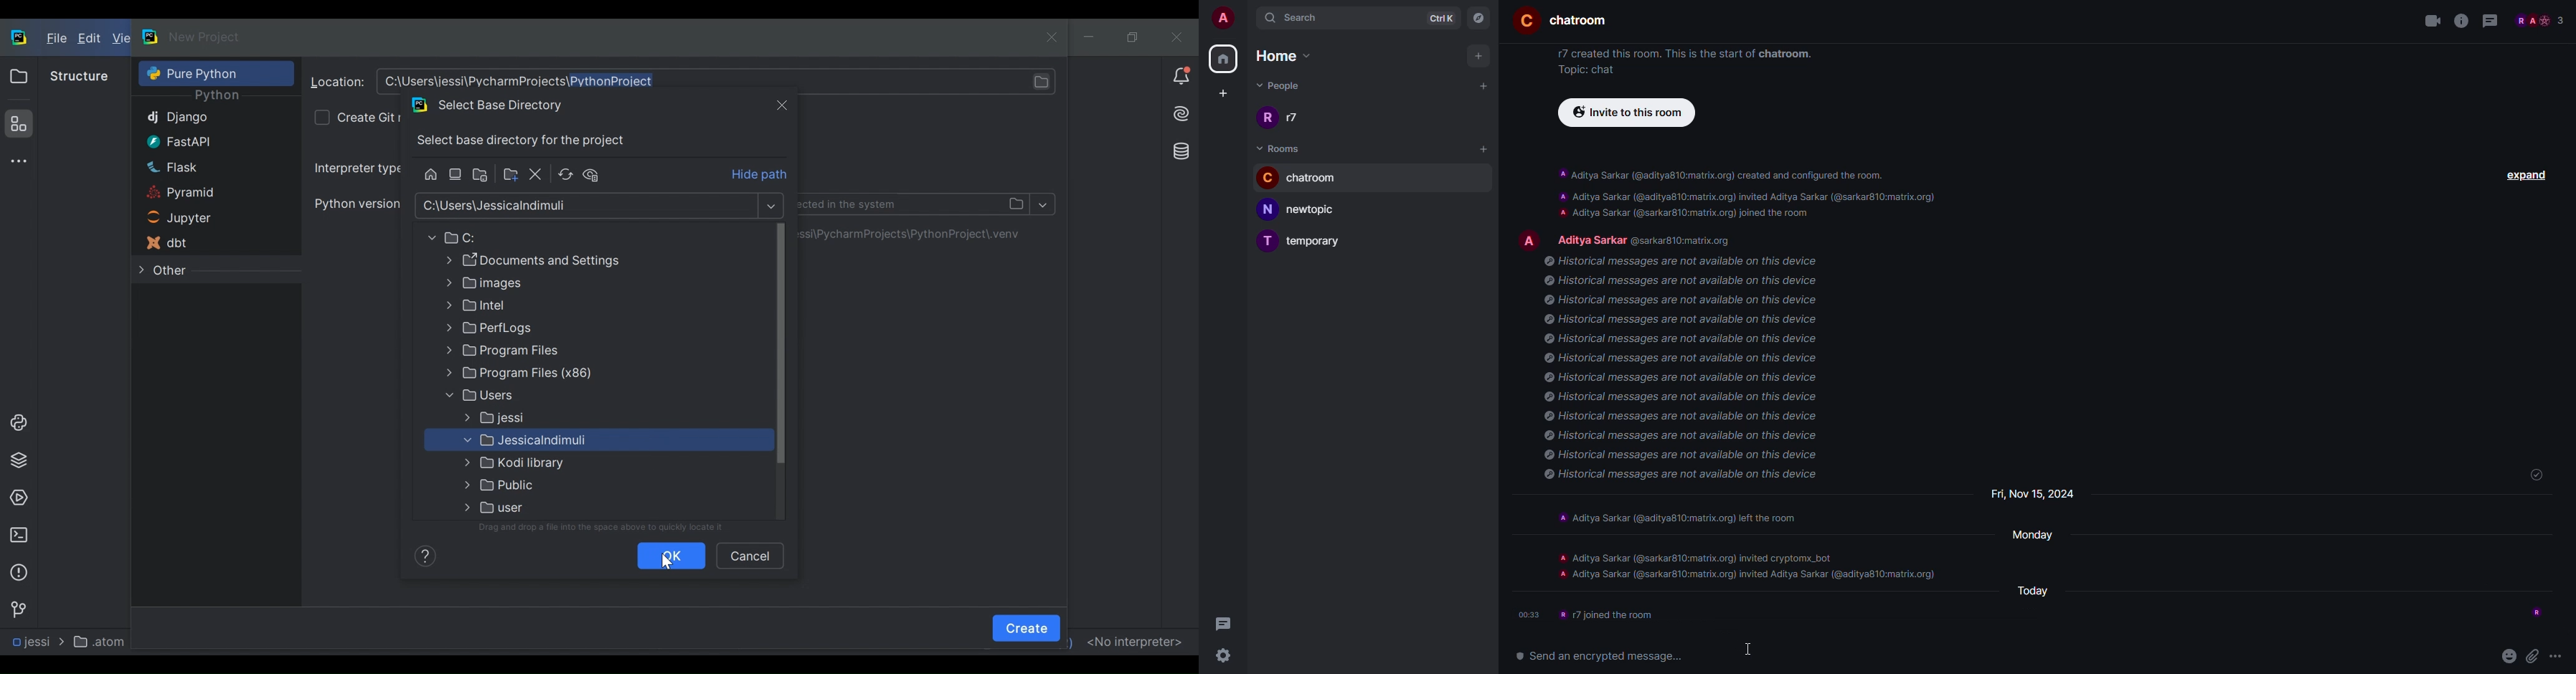 This screenshot has width=2576, height=700. I want to click on more, so click(1465, 175).